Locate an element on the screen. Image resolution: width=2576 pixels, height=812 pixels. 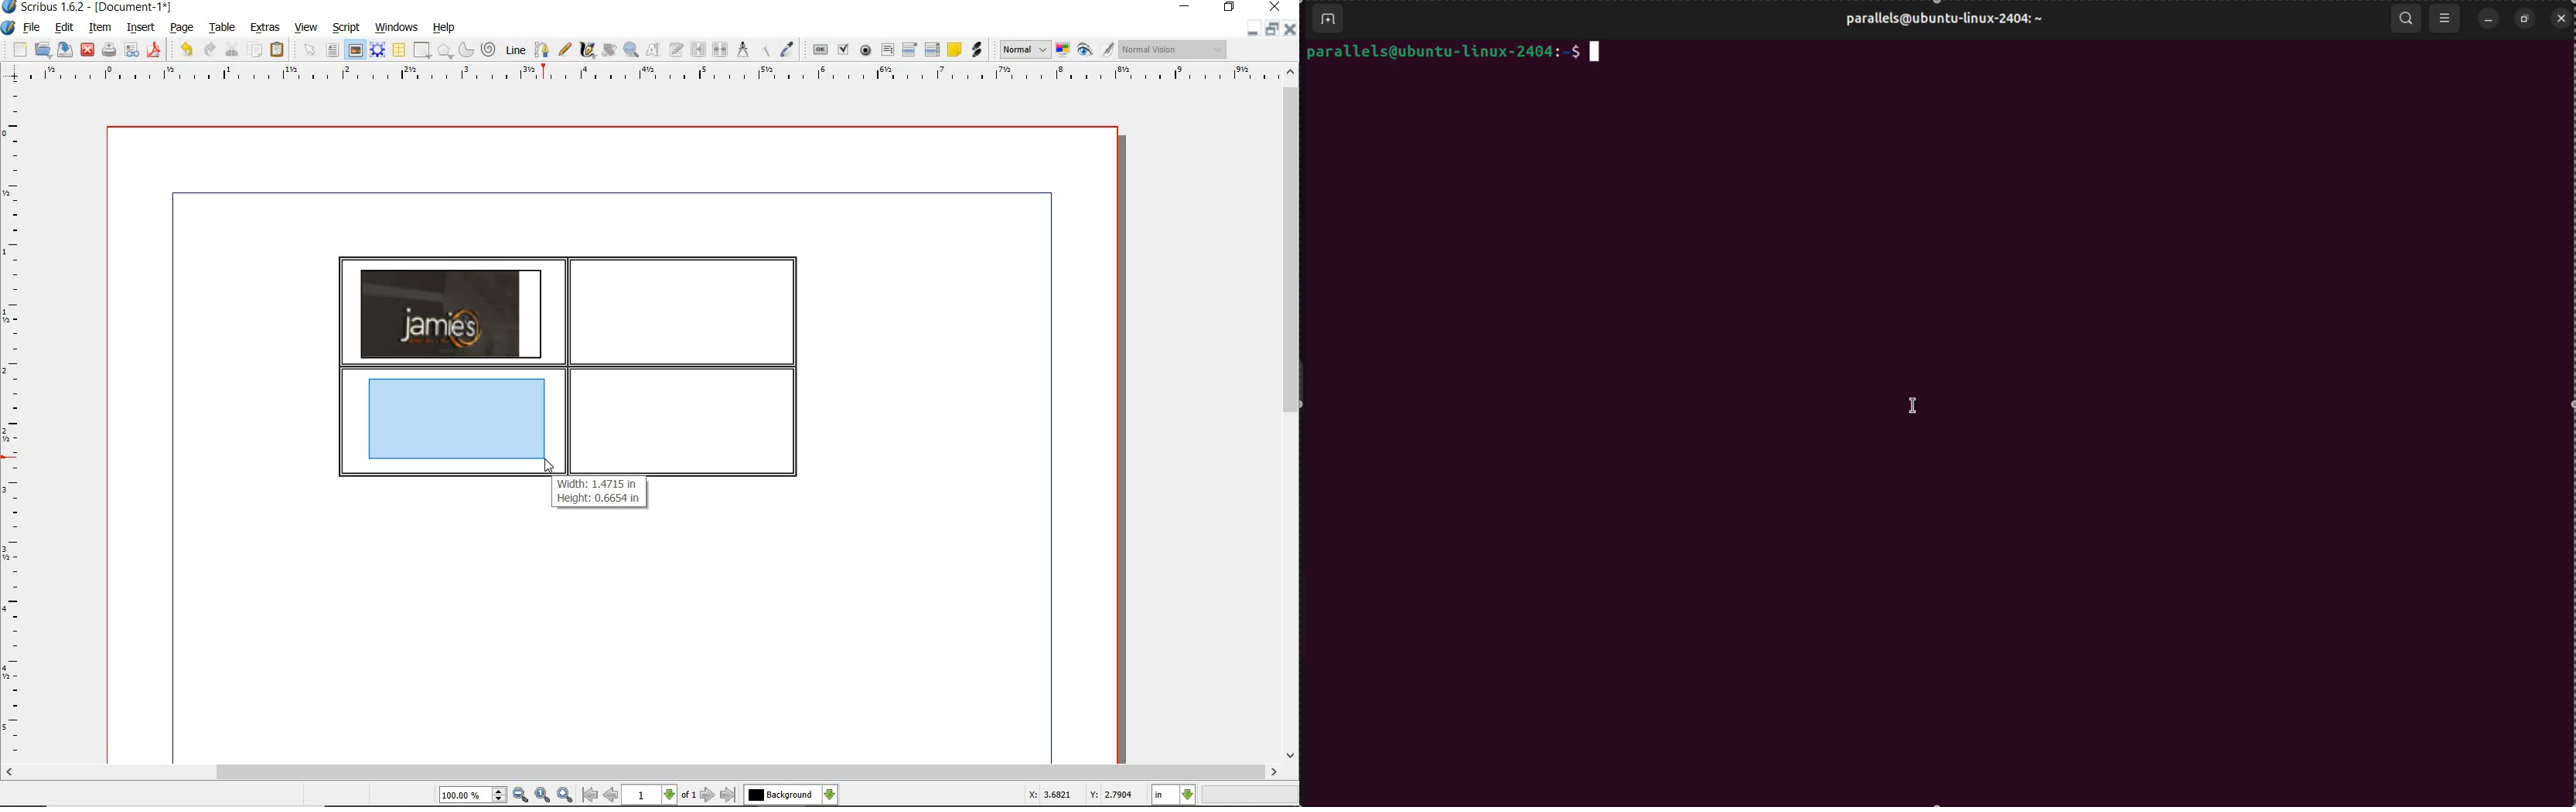
spiral is located at coordinates (490, 50).